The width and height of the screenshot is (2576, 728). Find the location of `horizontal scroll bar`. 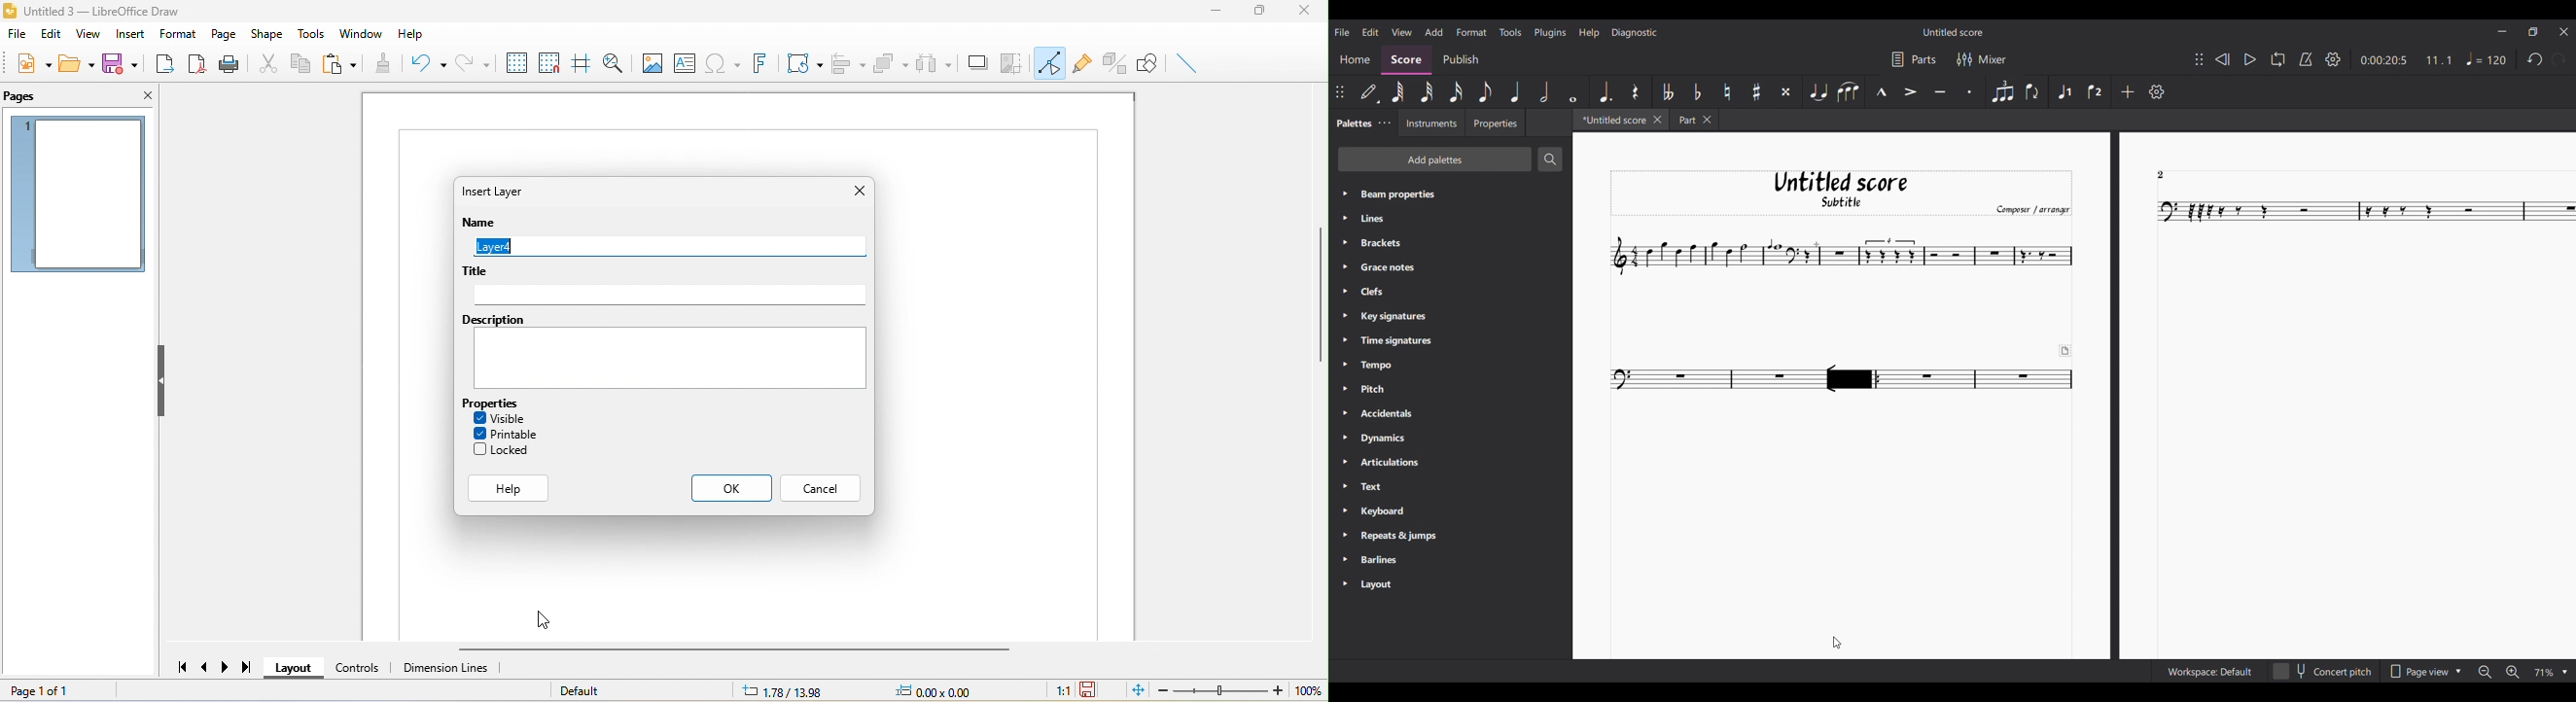

horizontal scroll bar is located at coordinates (744, 649).